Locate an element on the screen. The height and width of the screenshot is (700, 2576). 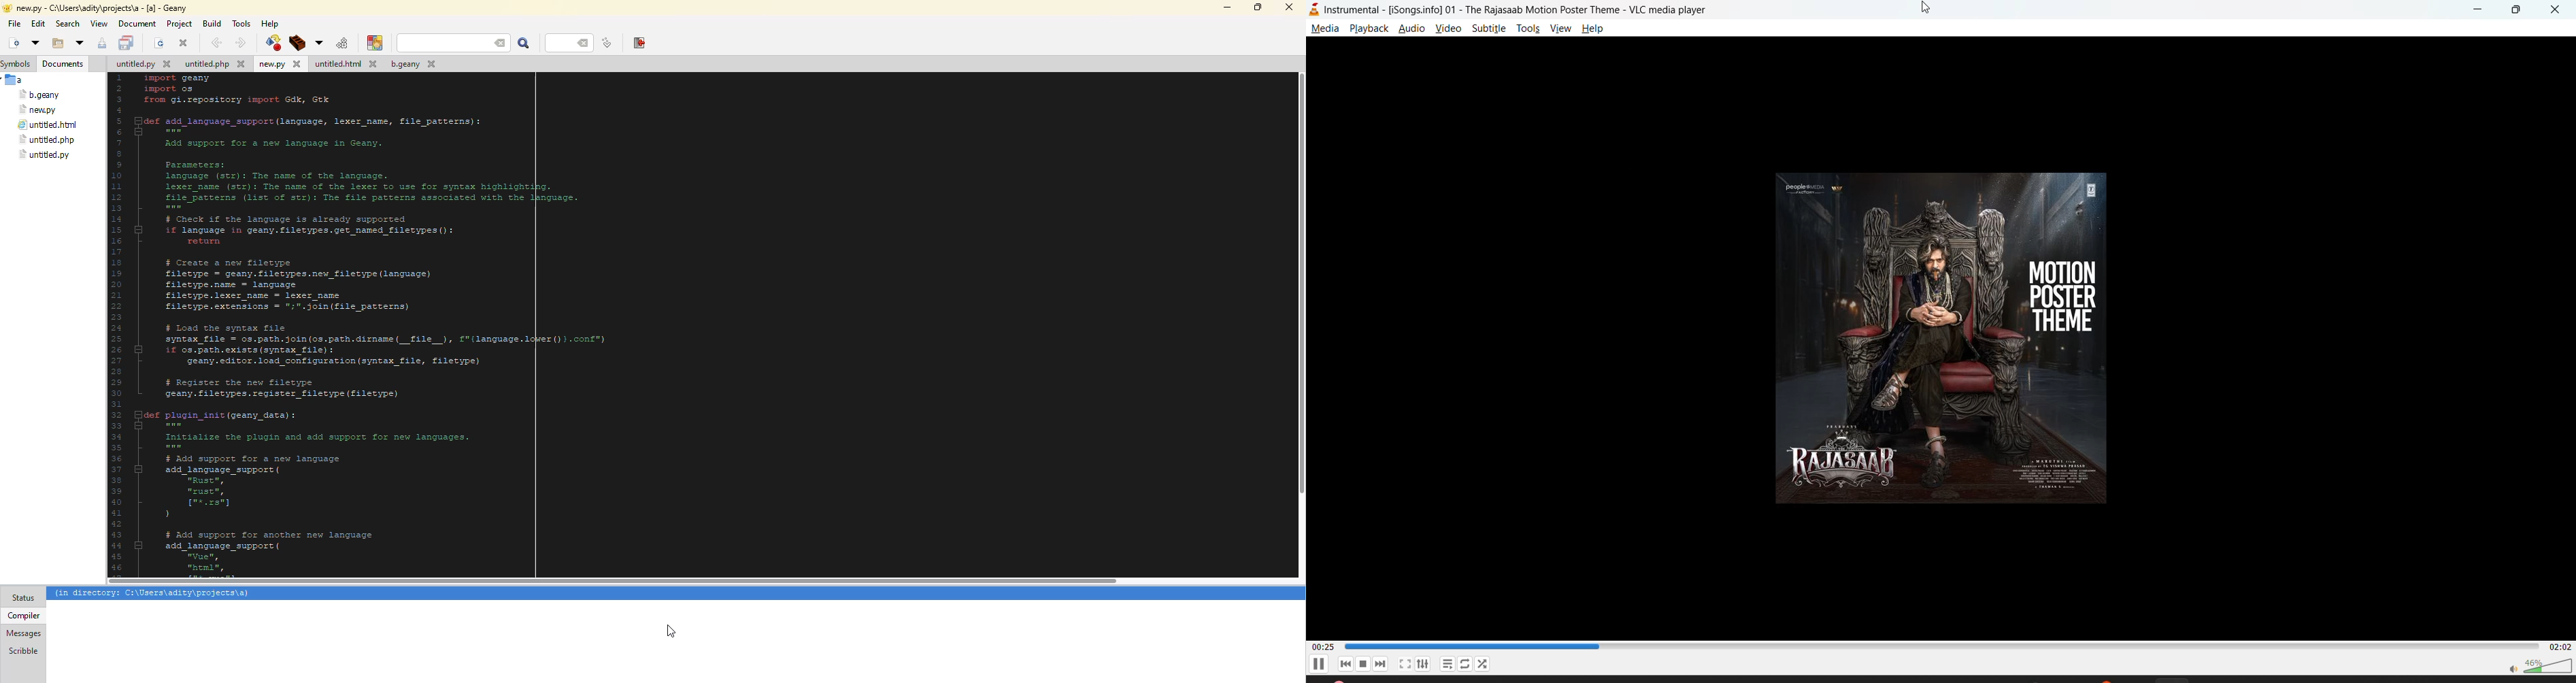
open is located at coordinates (57, 44).